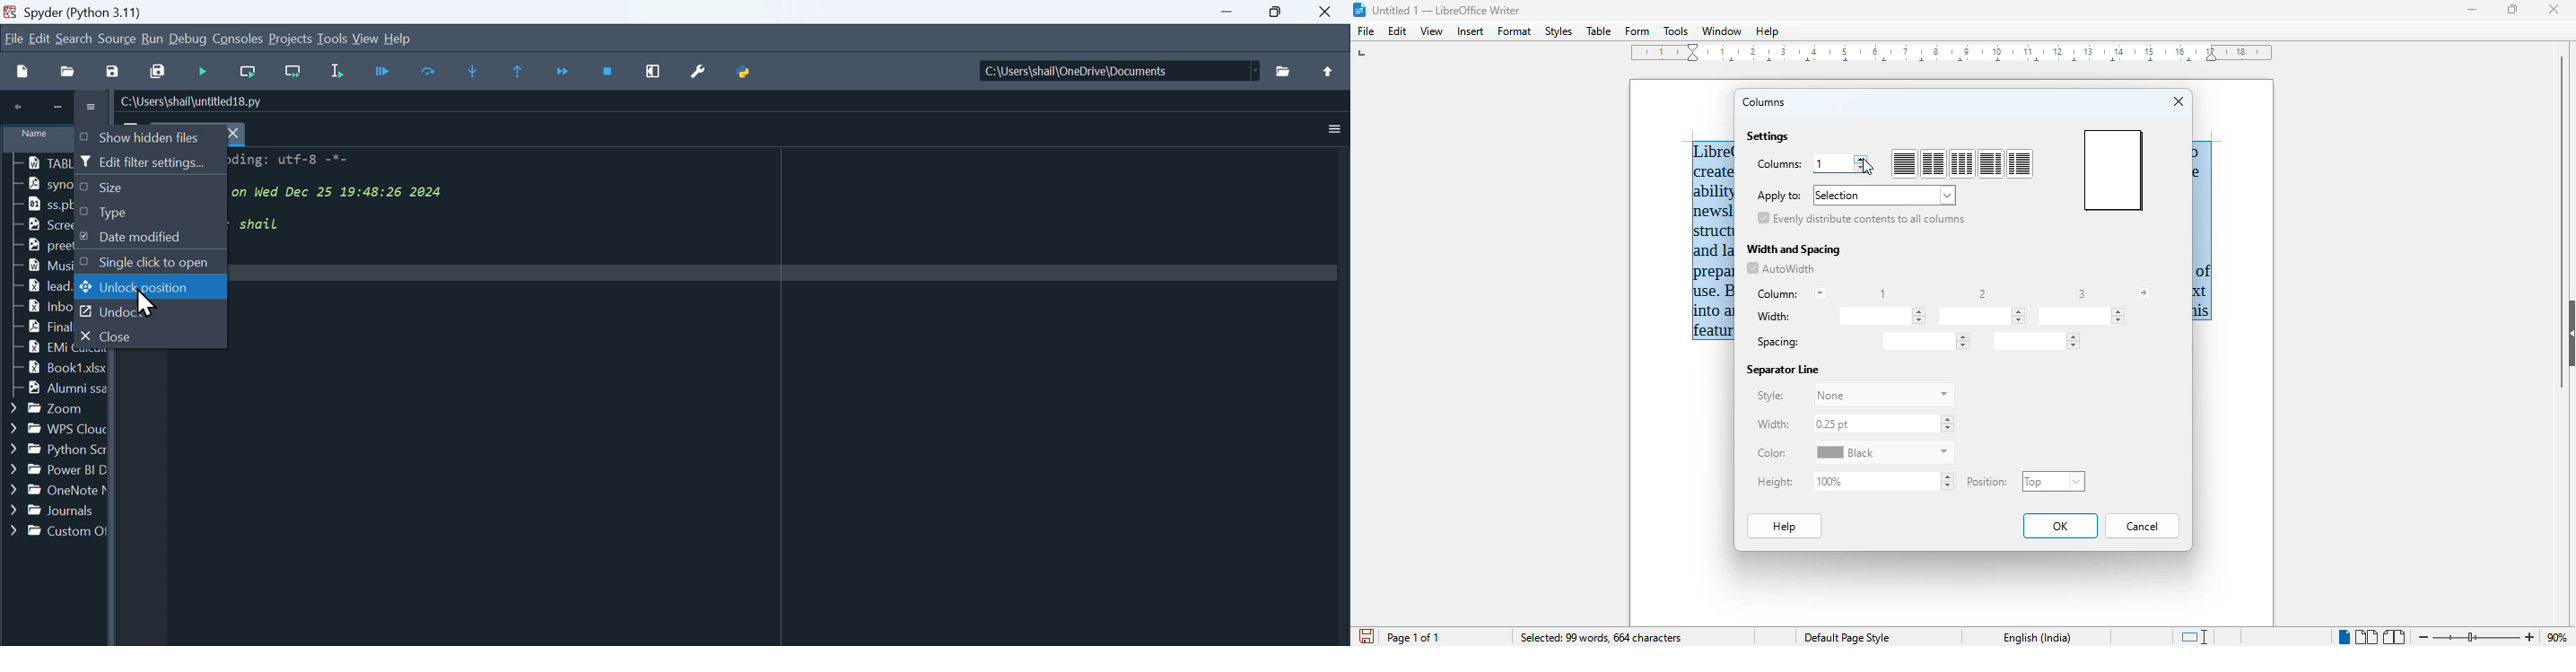  I want to click on open directory, so click(1284, 72).